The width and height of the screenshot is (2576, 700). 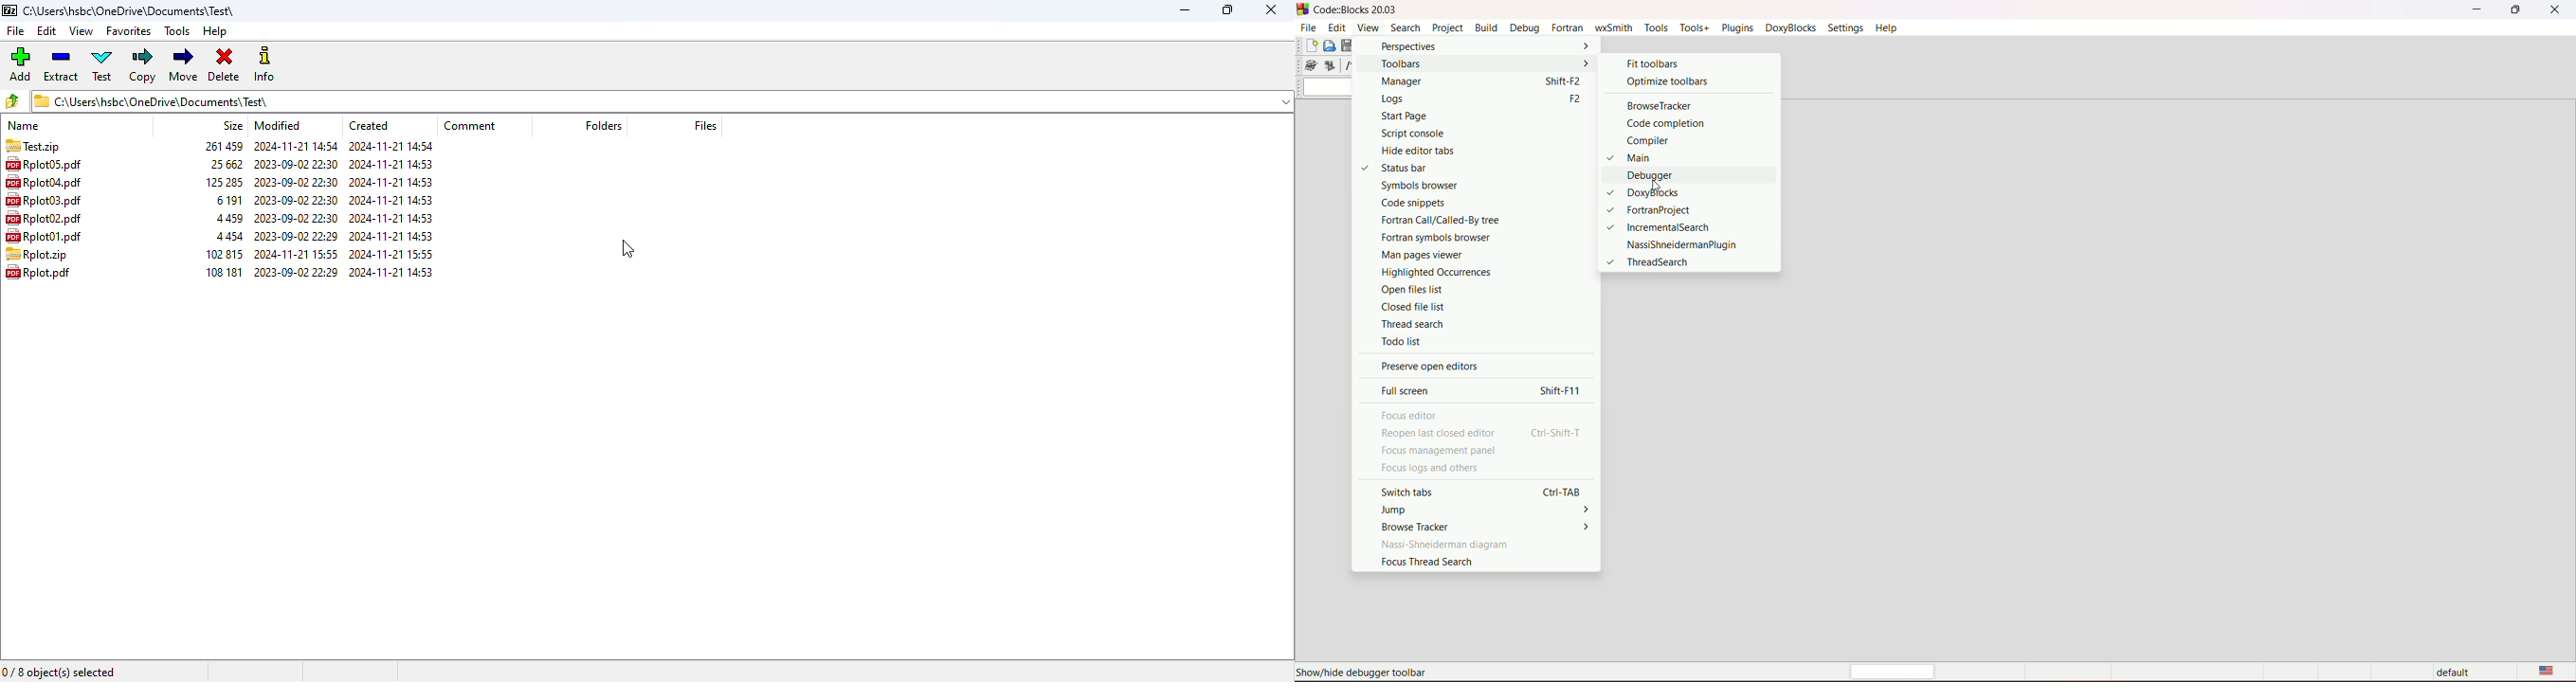 I want to click on perspectives, so click(x=1468, y=47).